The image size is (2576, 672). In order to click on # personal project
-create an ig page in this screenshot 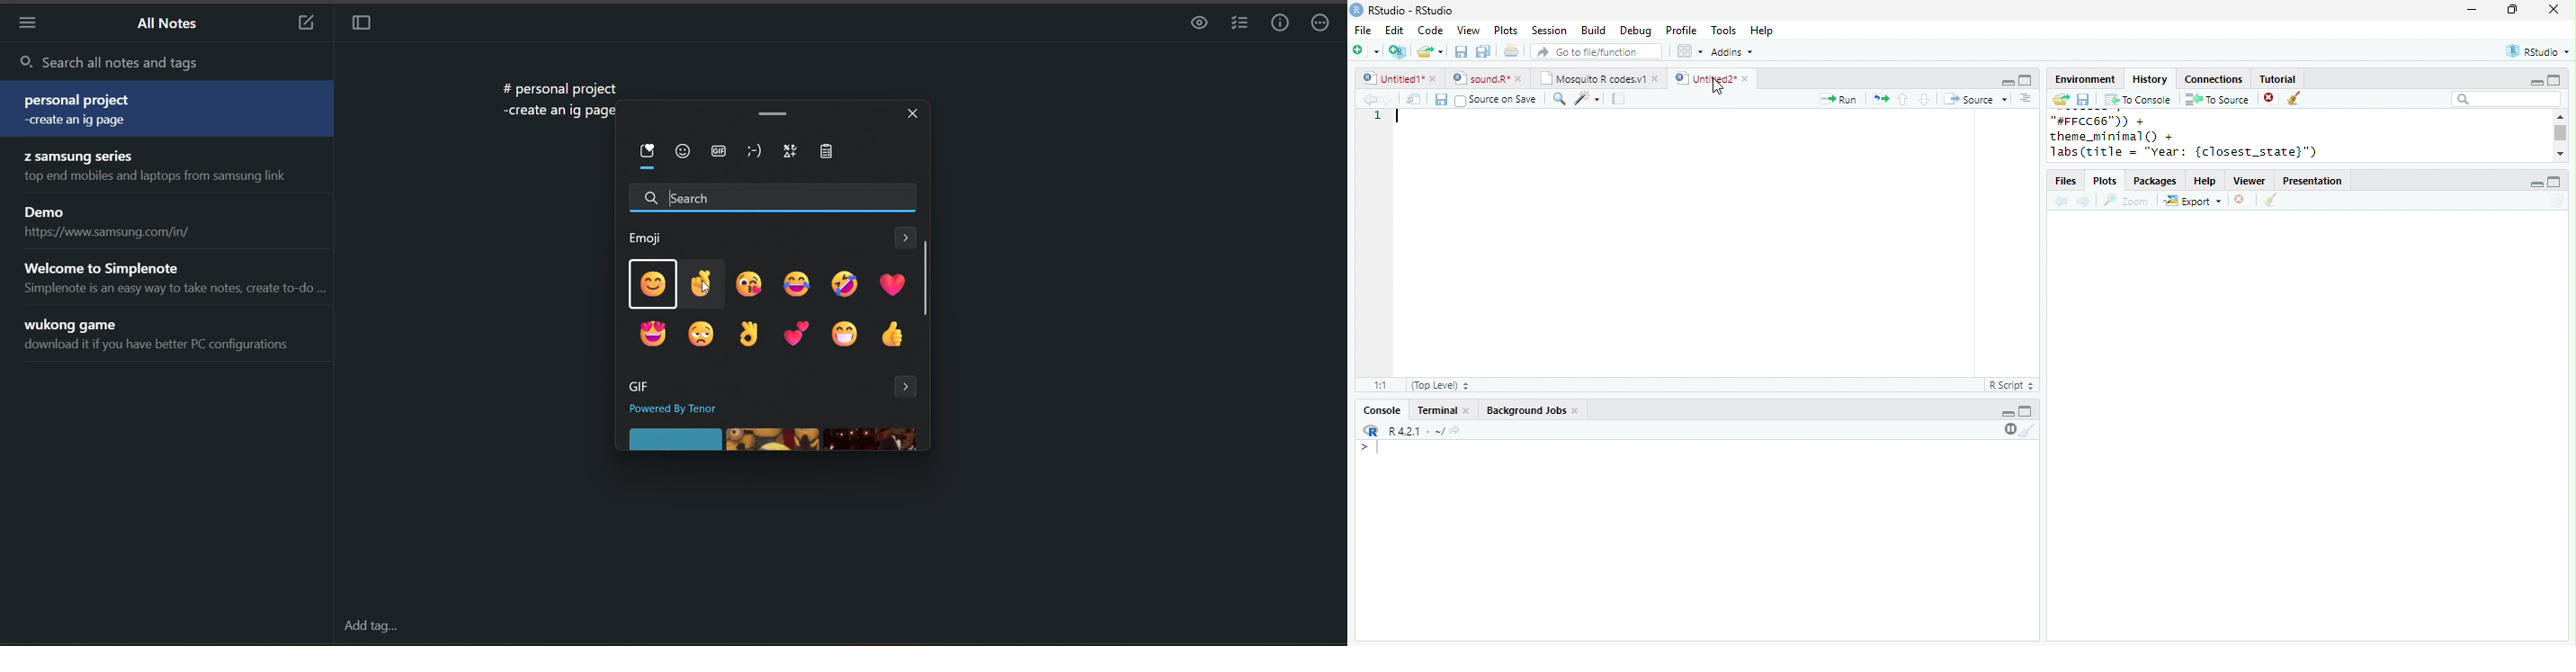, I will do `click(555, 103)`.